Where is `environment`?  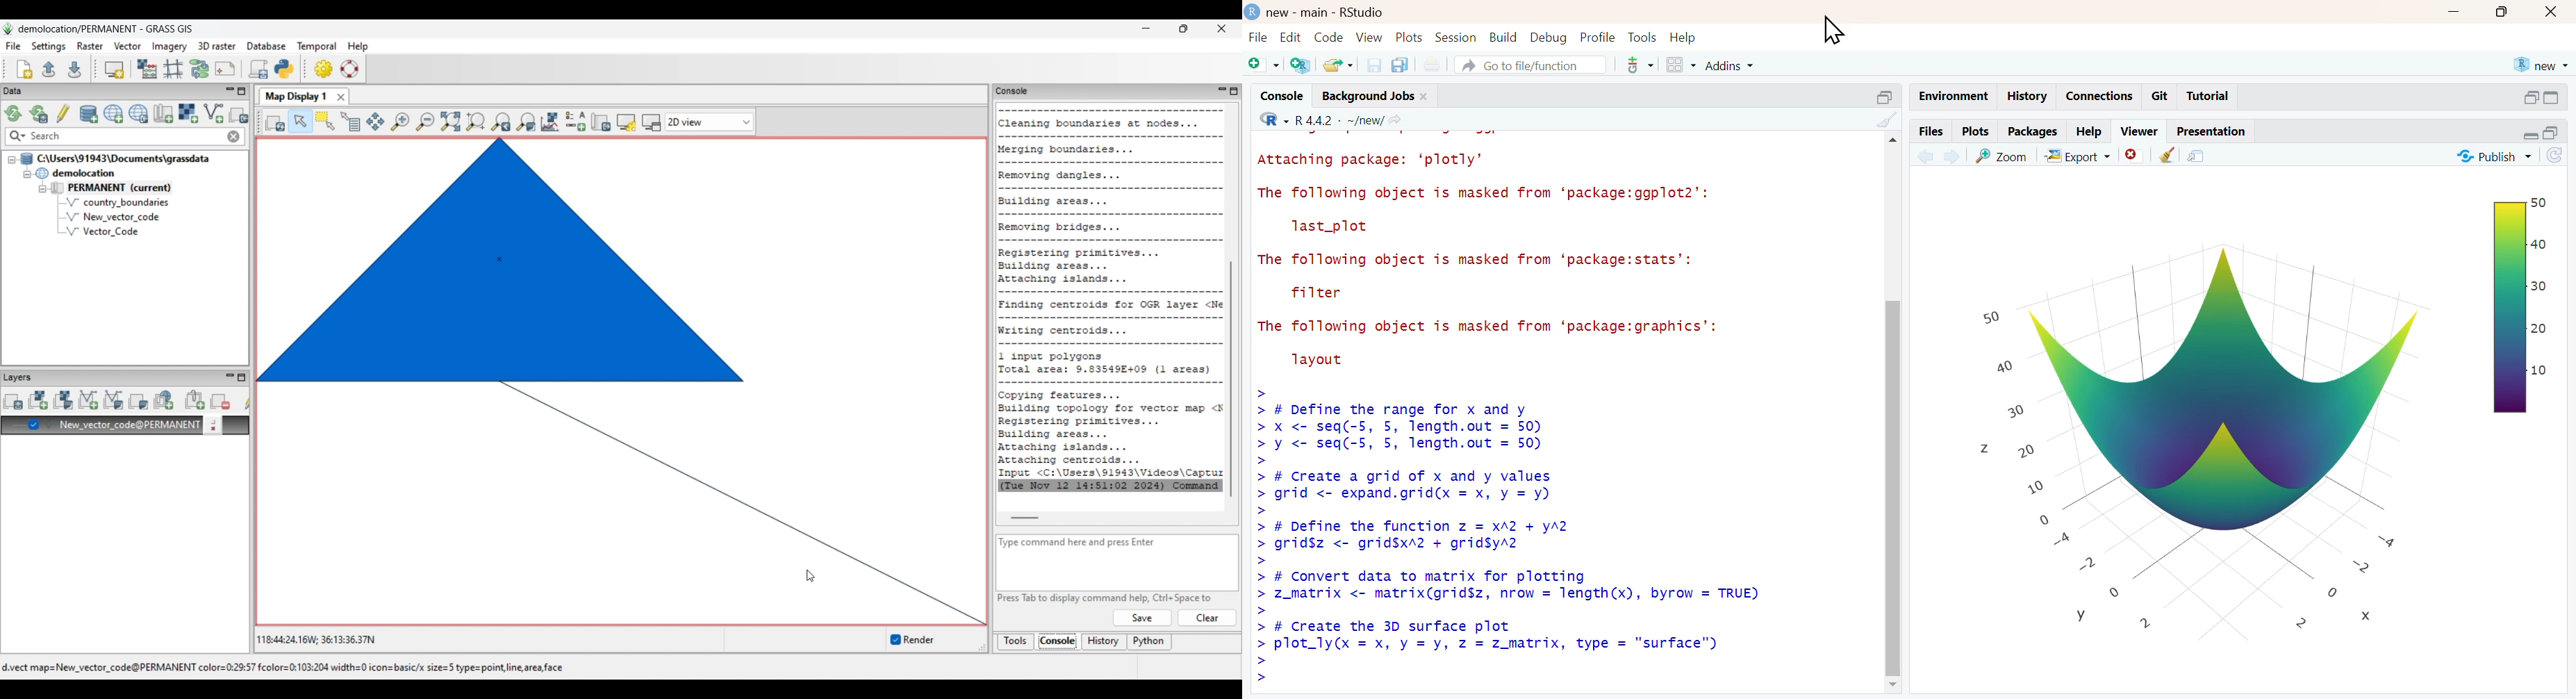 environment is located at coordinates (1951, 95).